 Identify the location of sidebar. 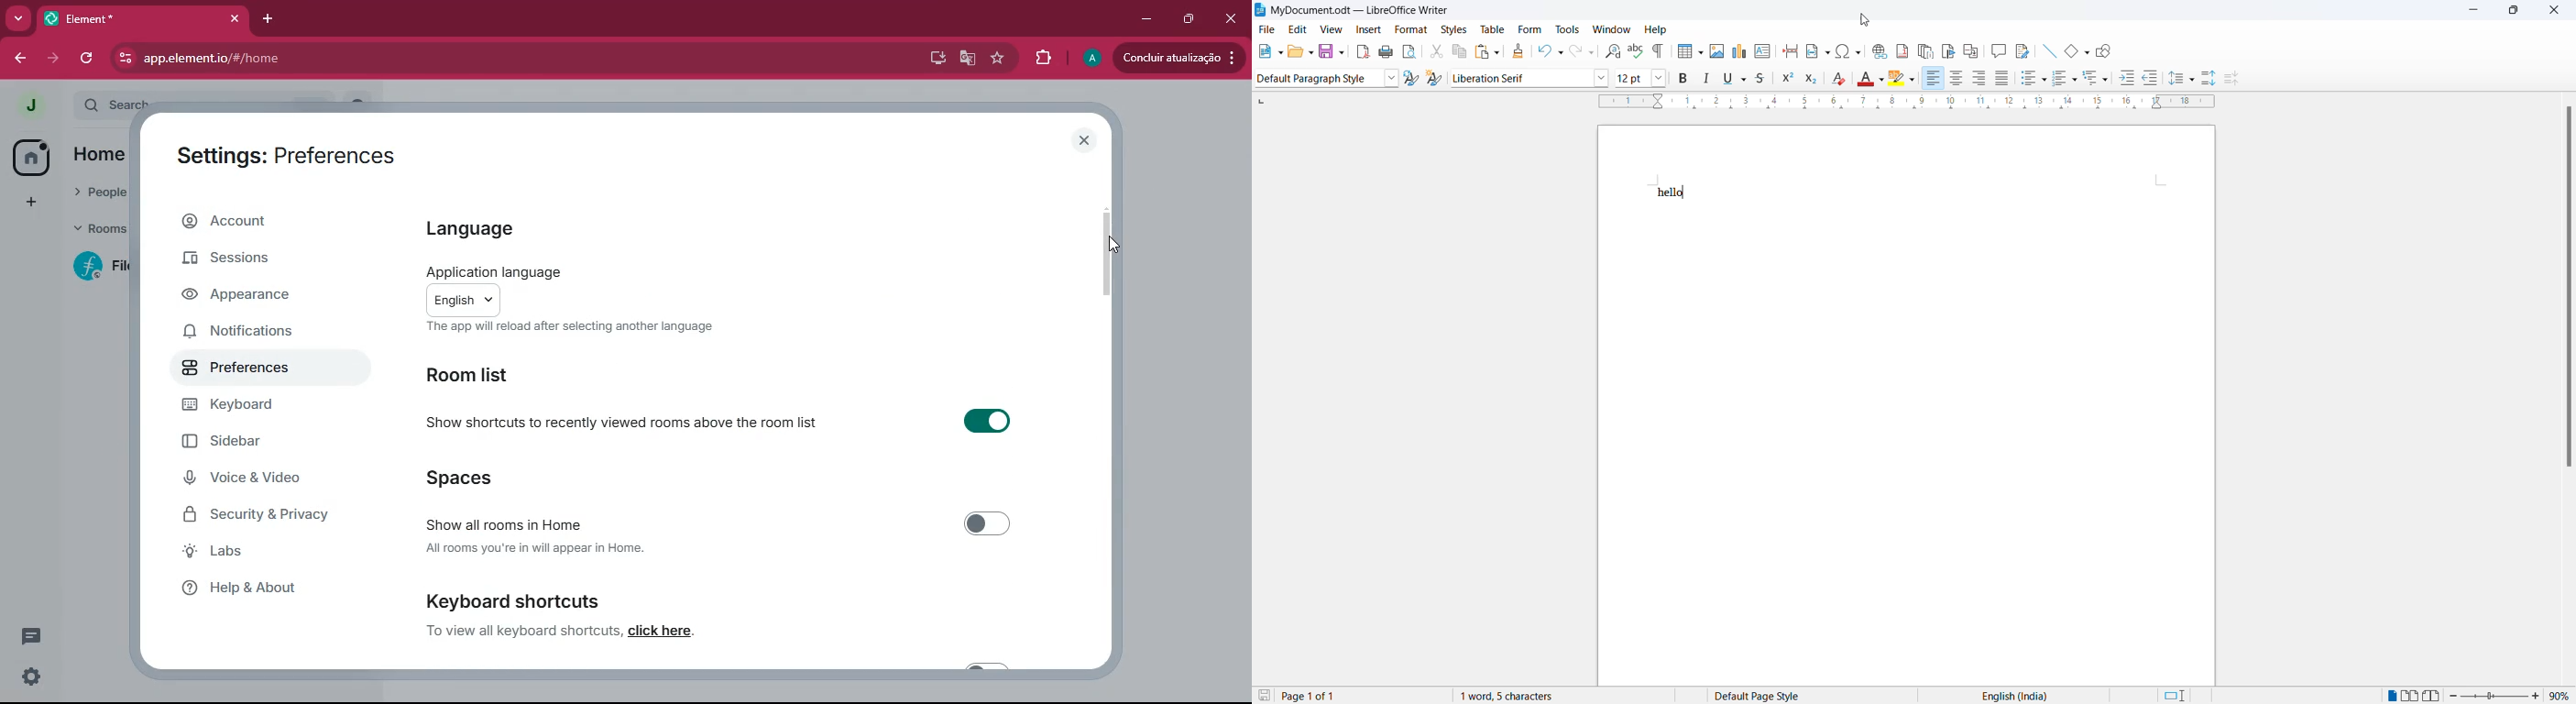
(238, 441).